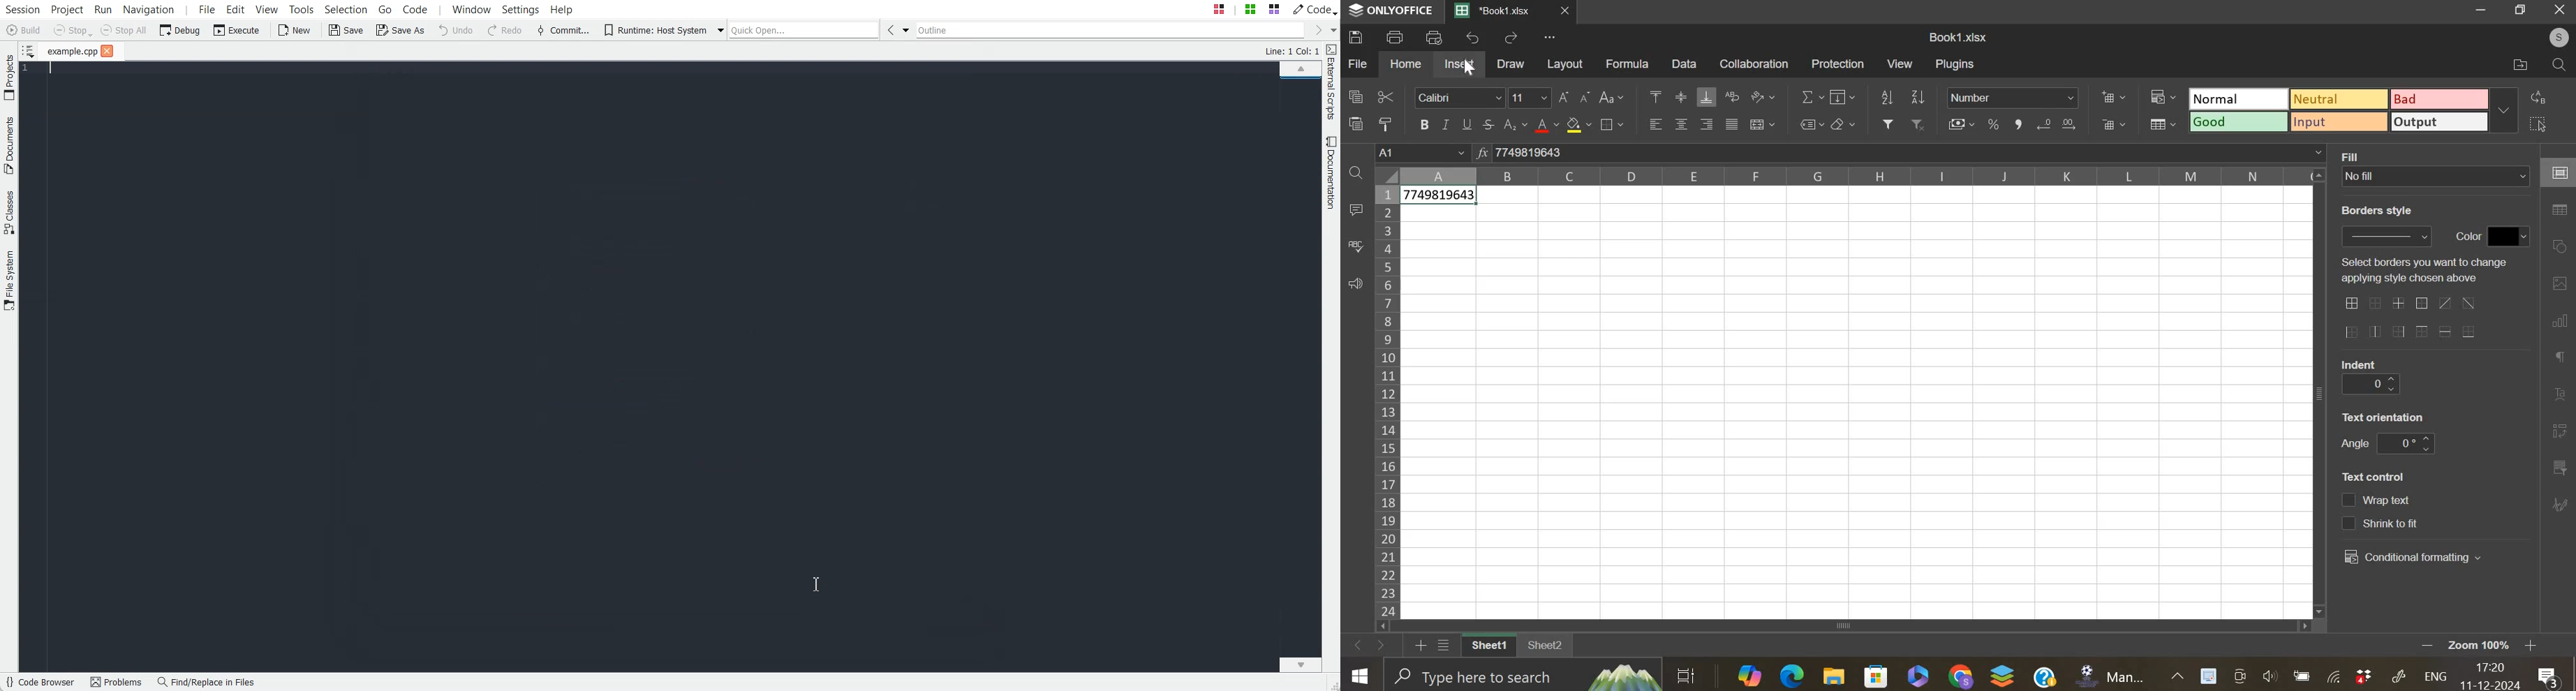 The height and width of the screenshot is (700, 2576). I want to click on font size, so click(1532, 98).